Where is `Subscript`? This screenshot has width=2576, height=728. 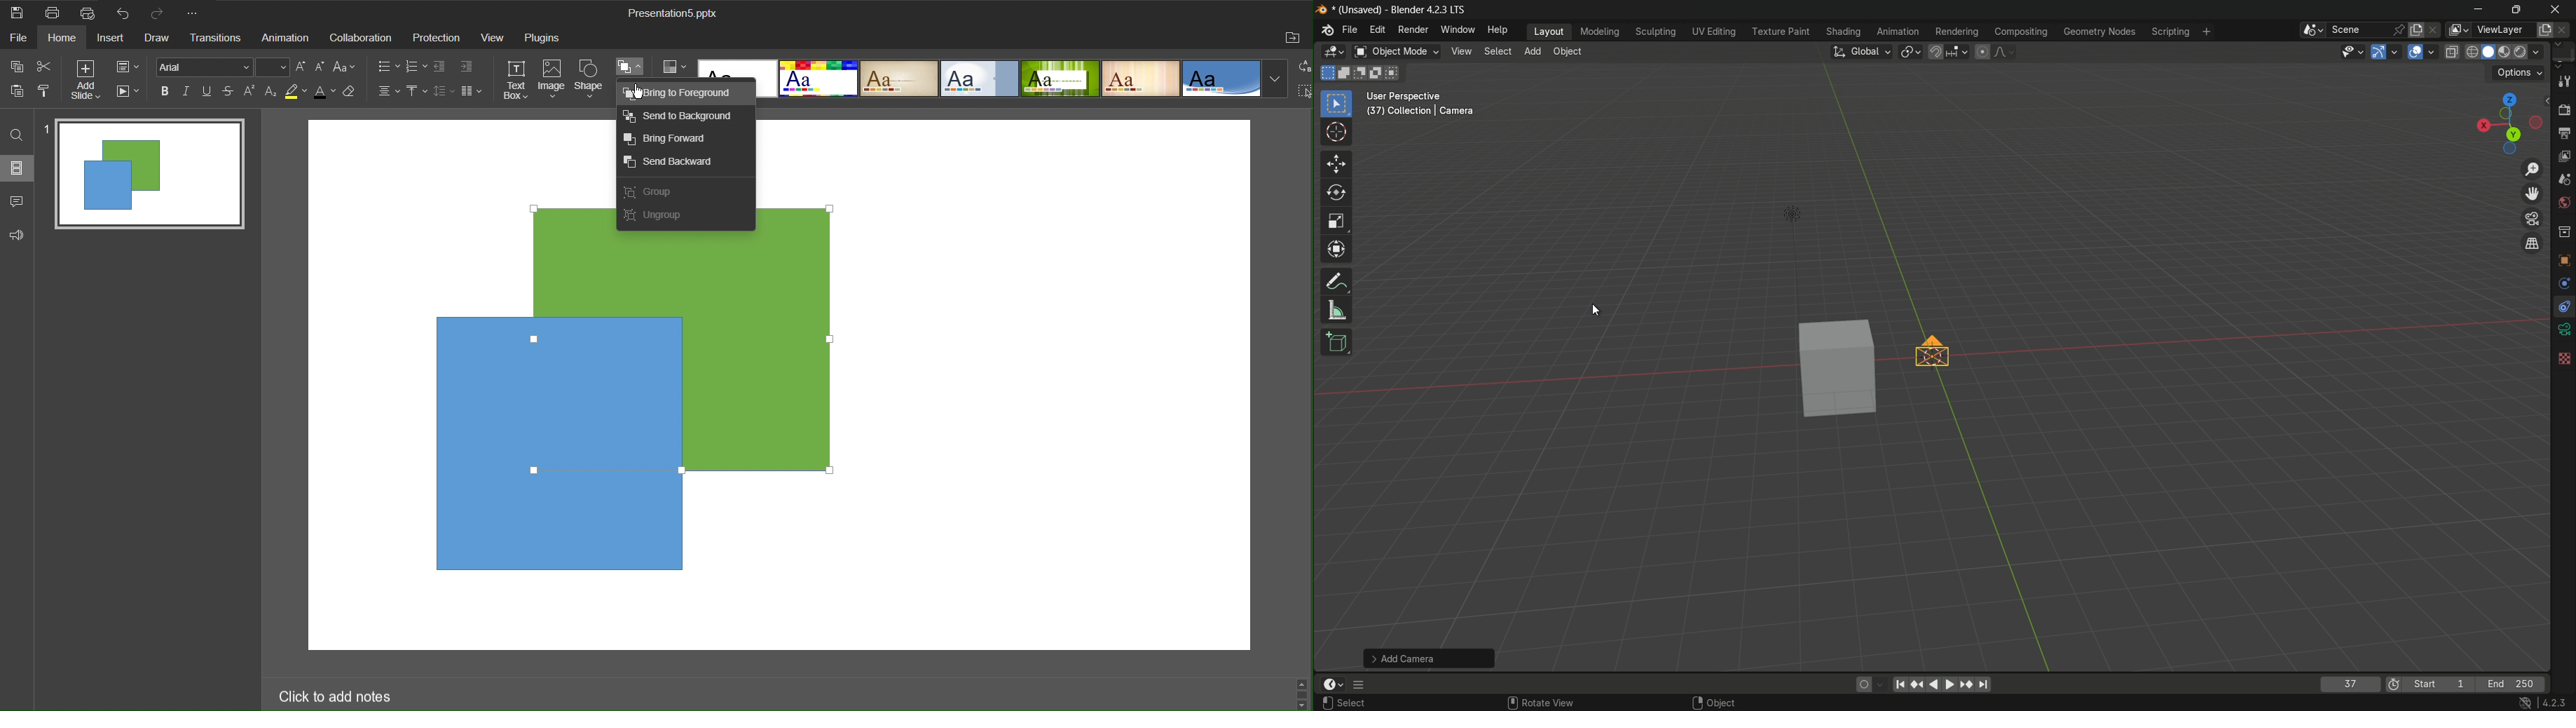
Subscript is located at coordinates (270, 92).